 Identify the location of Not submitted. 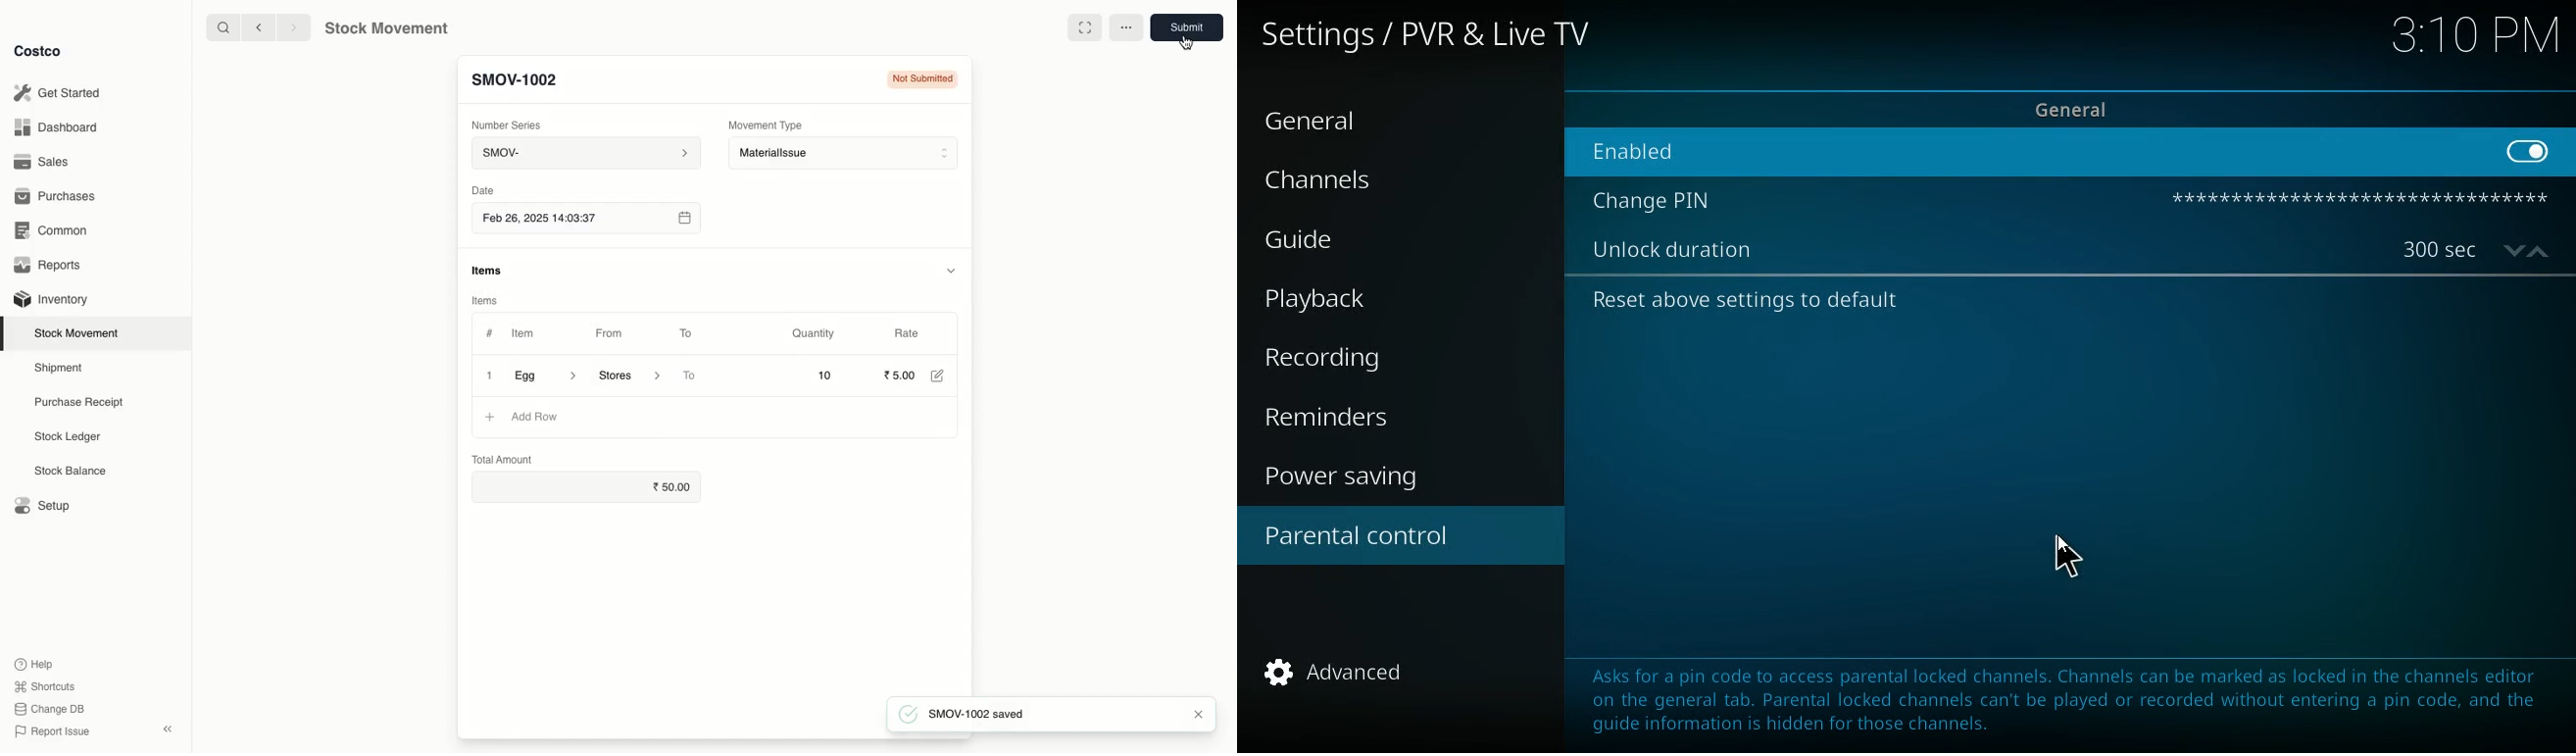
(921, 81).